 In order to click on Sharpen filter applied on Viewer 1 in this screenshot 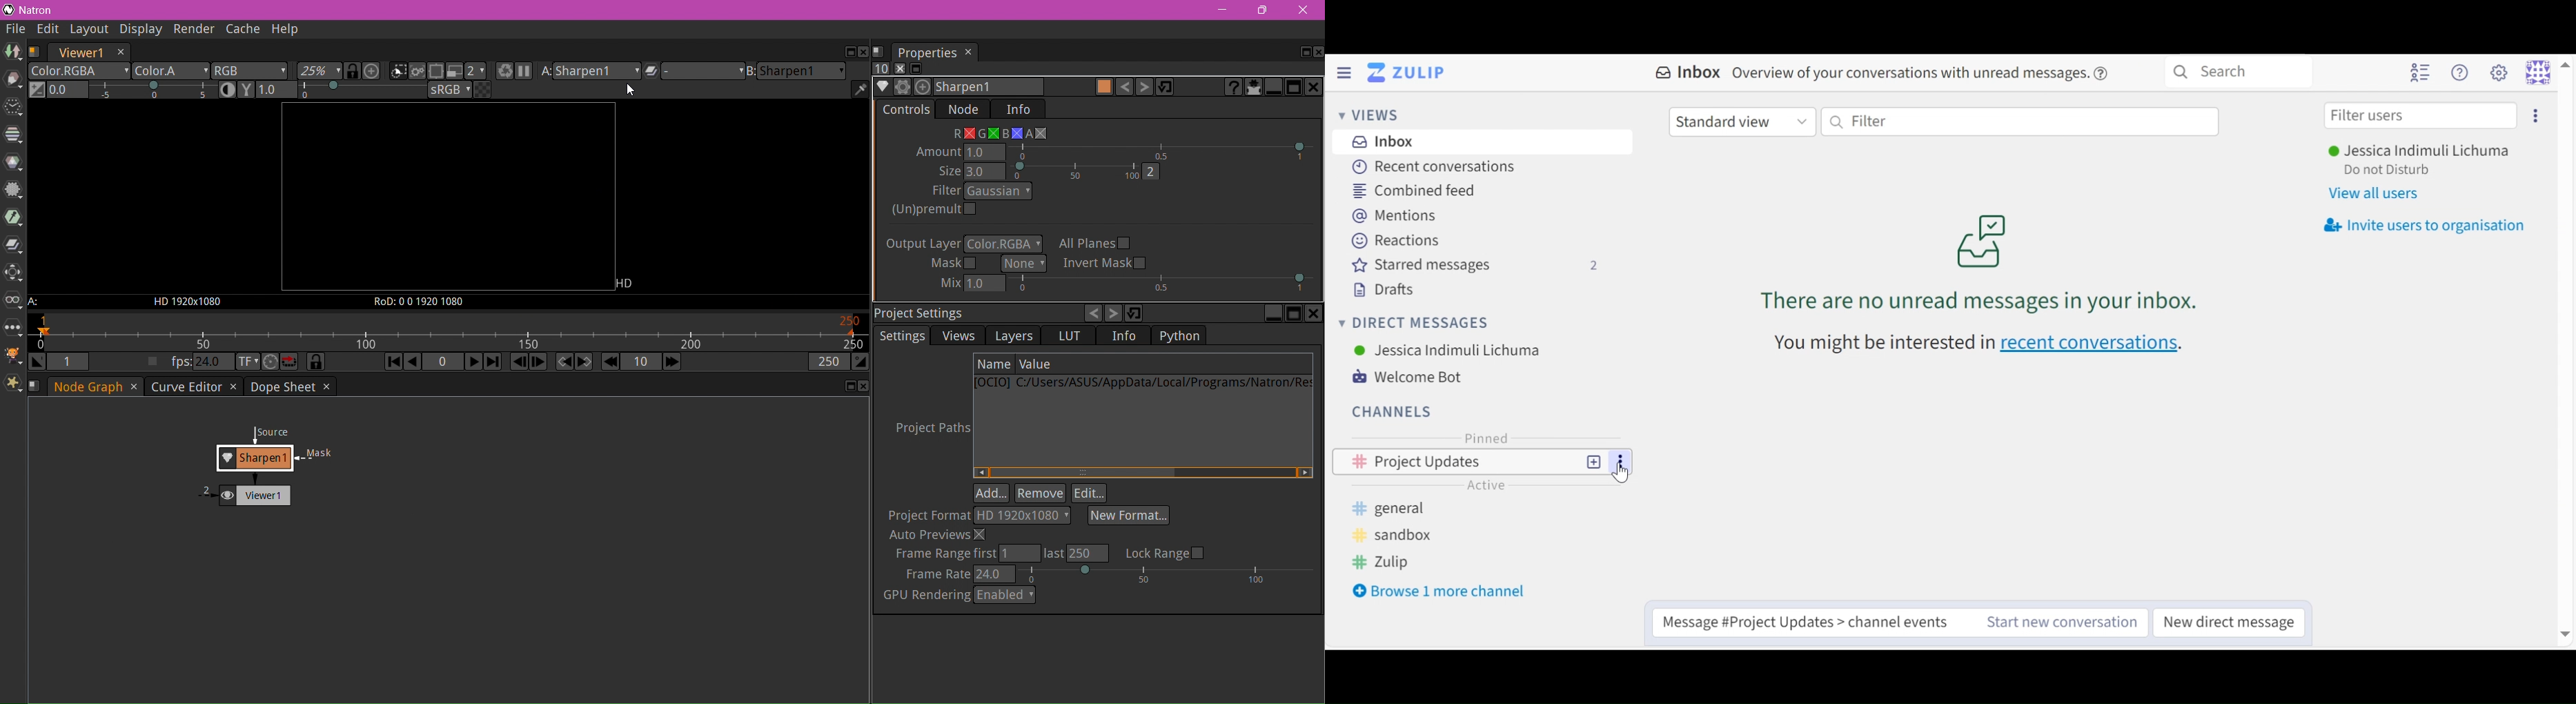, I will do `click(271, 446)`.